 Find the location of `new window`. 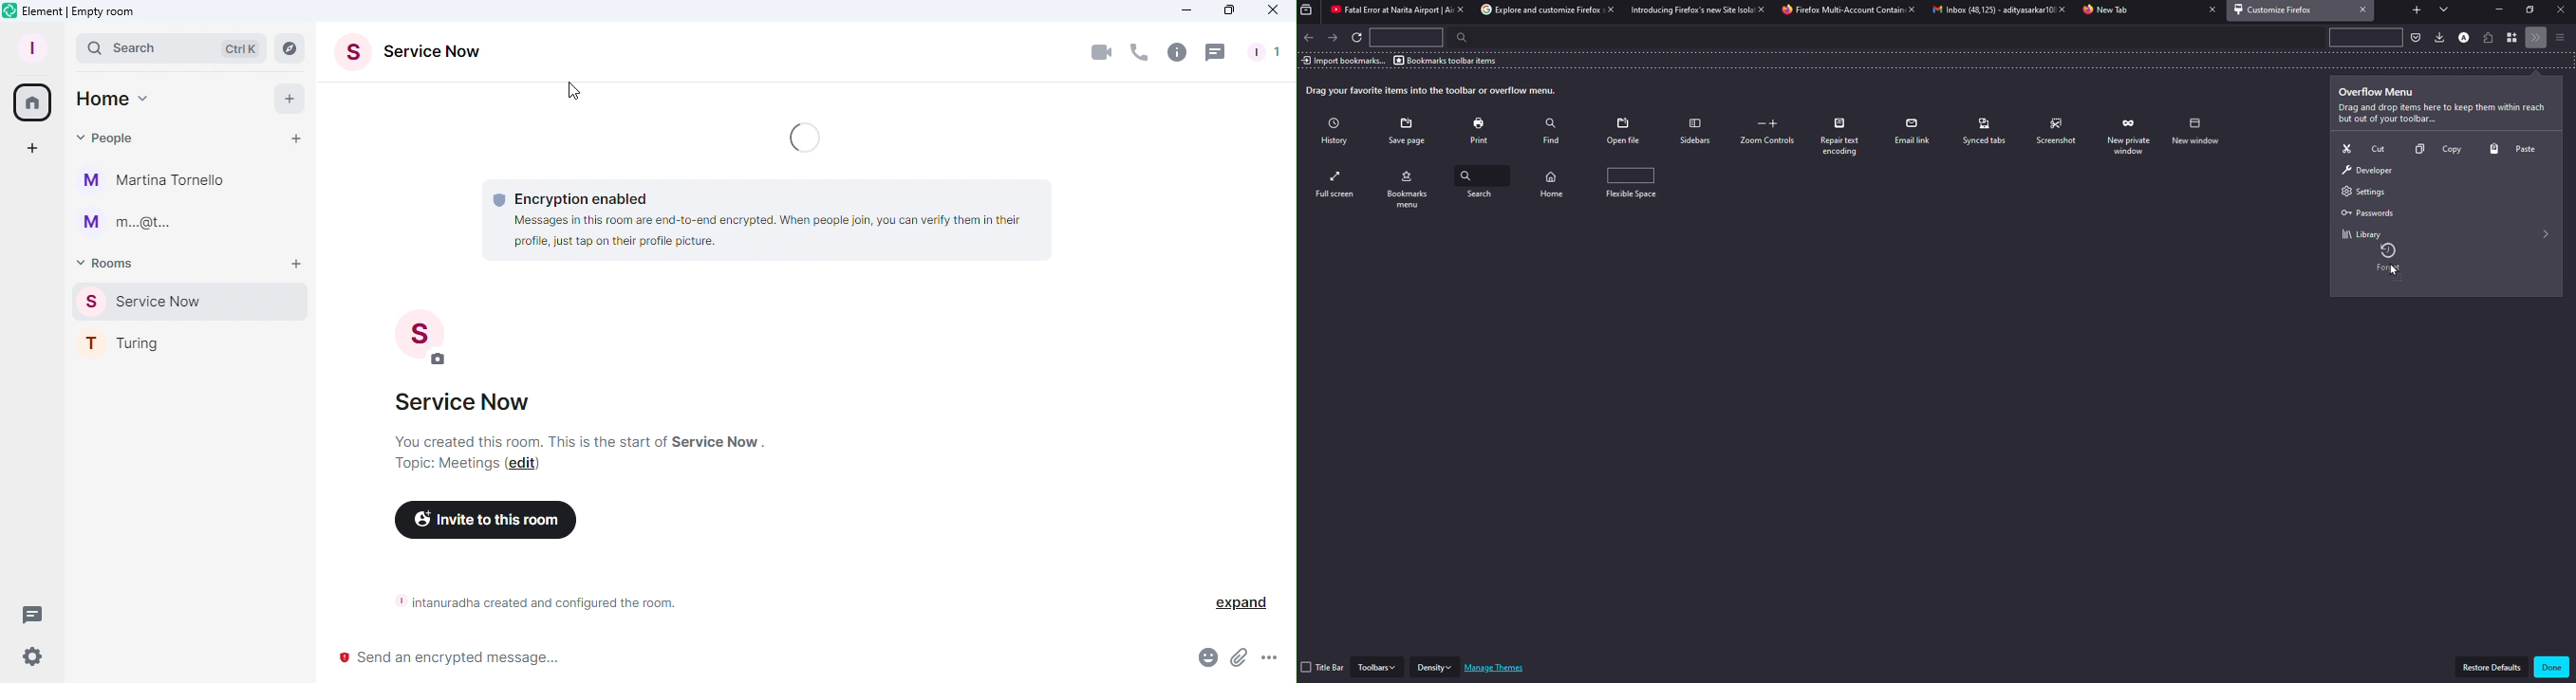

new window is located at coordinates (1337, 184).